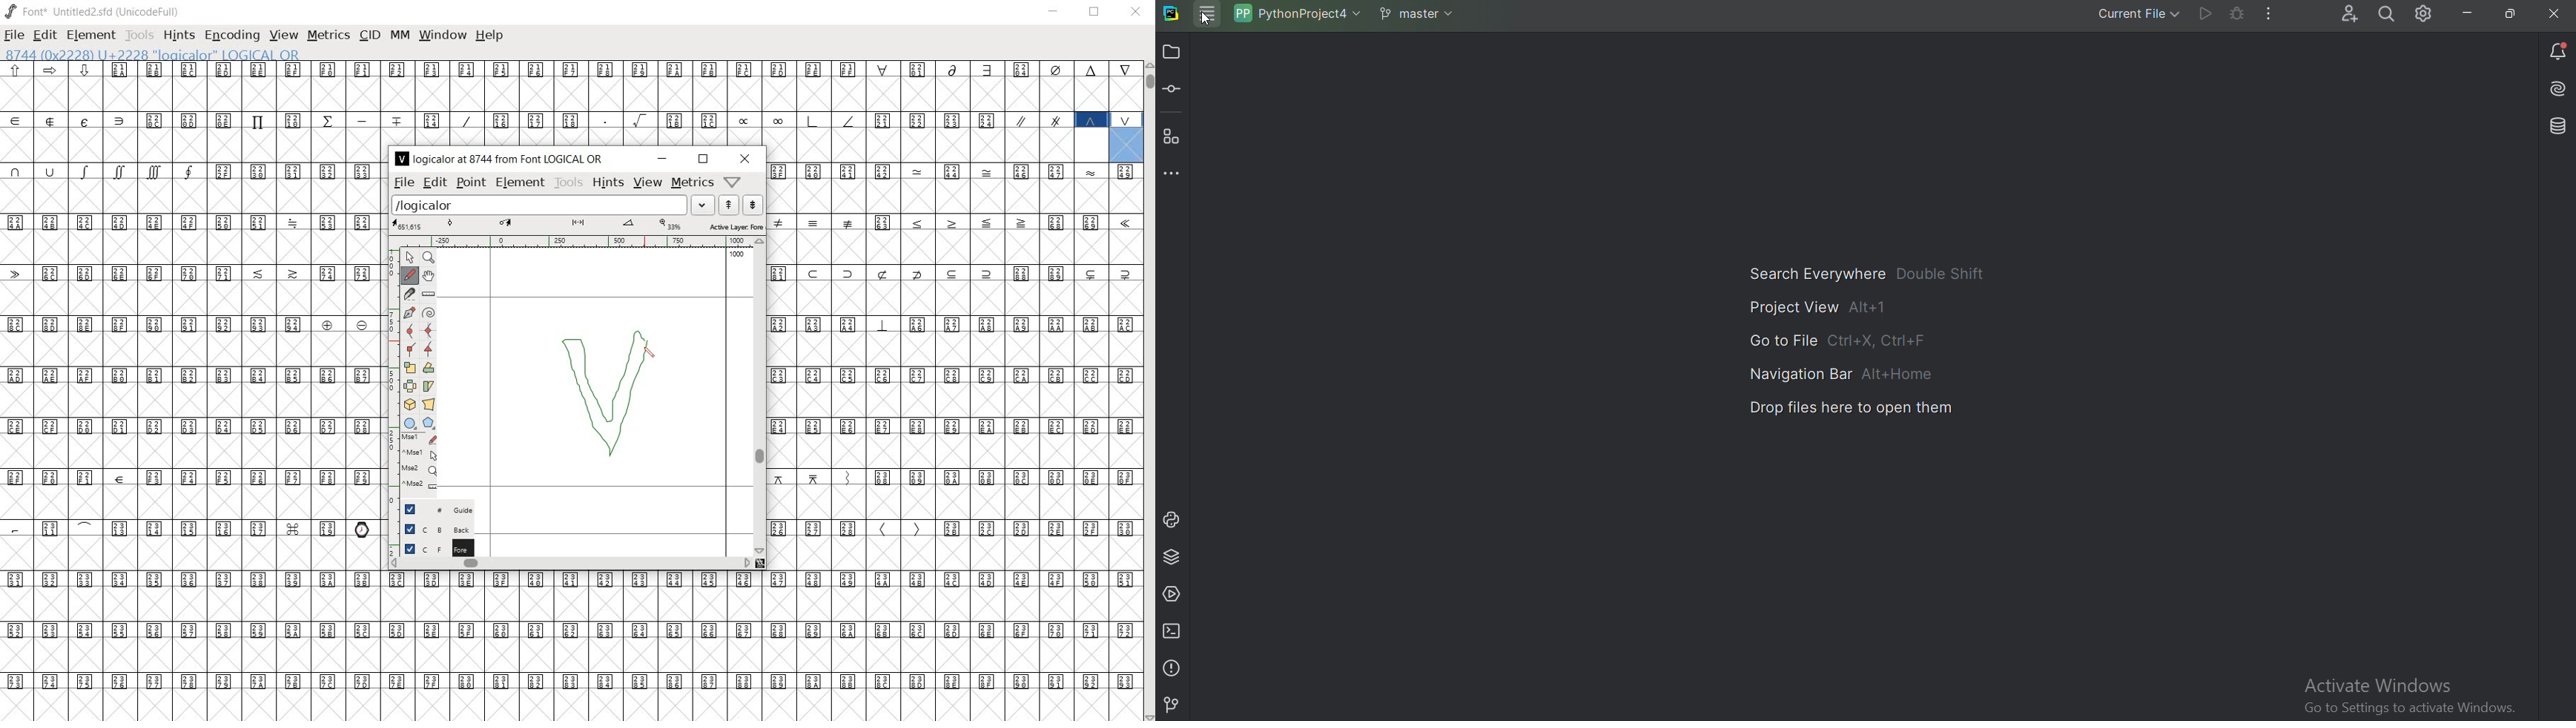 Image resolution: width=2576 pixels, height=728 pixels. What do you see at coordinates (403, 182) in the screenshot?
I see `file` at bounding box center [403, 182].